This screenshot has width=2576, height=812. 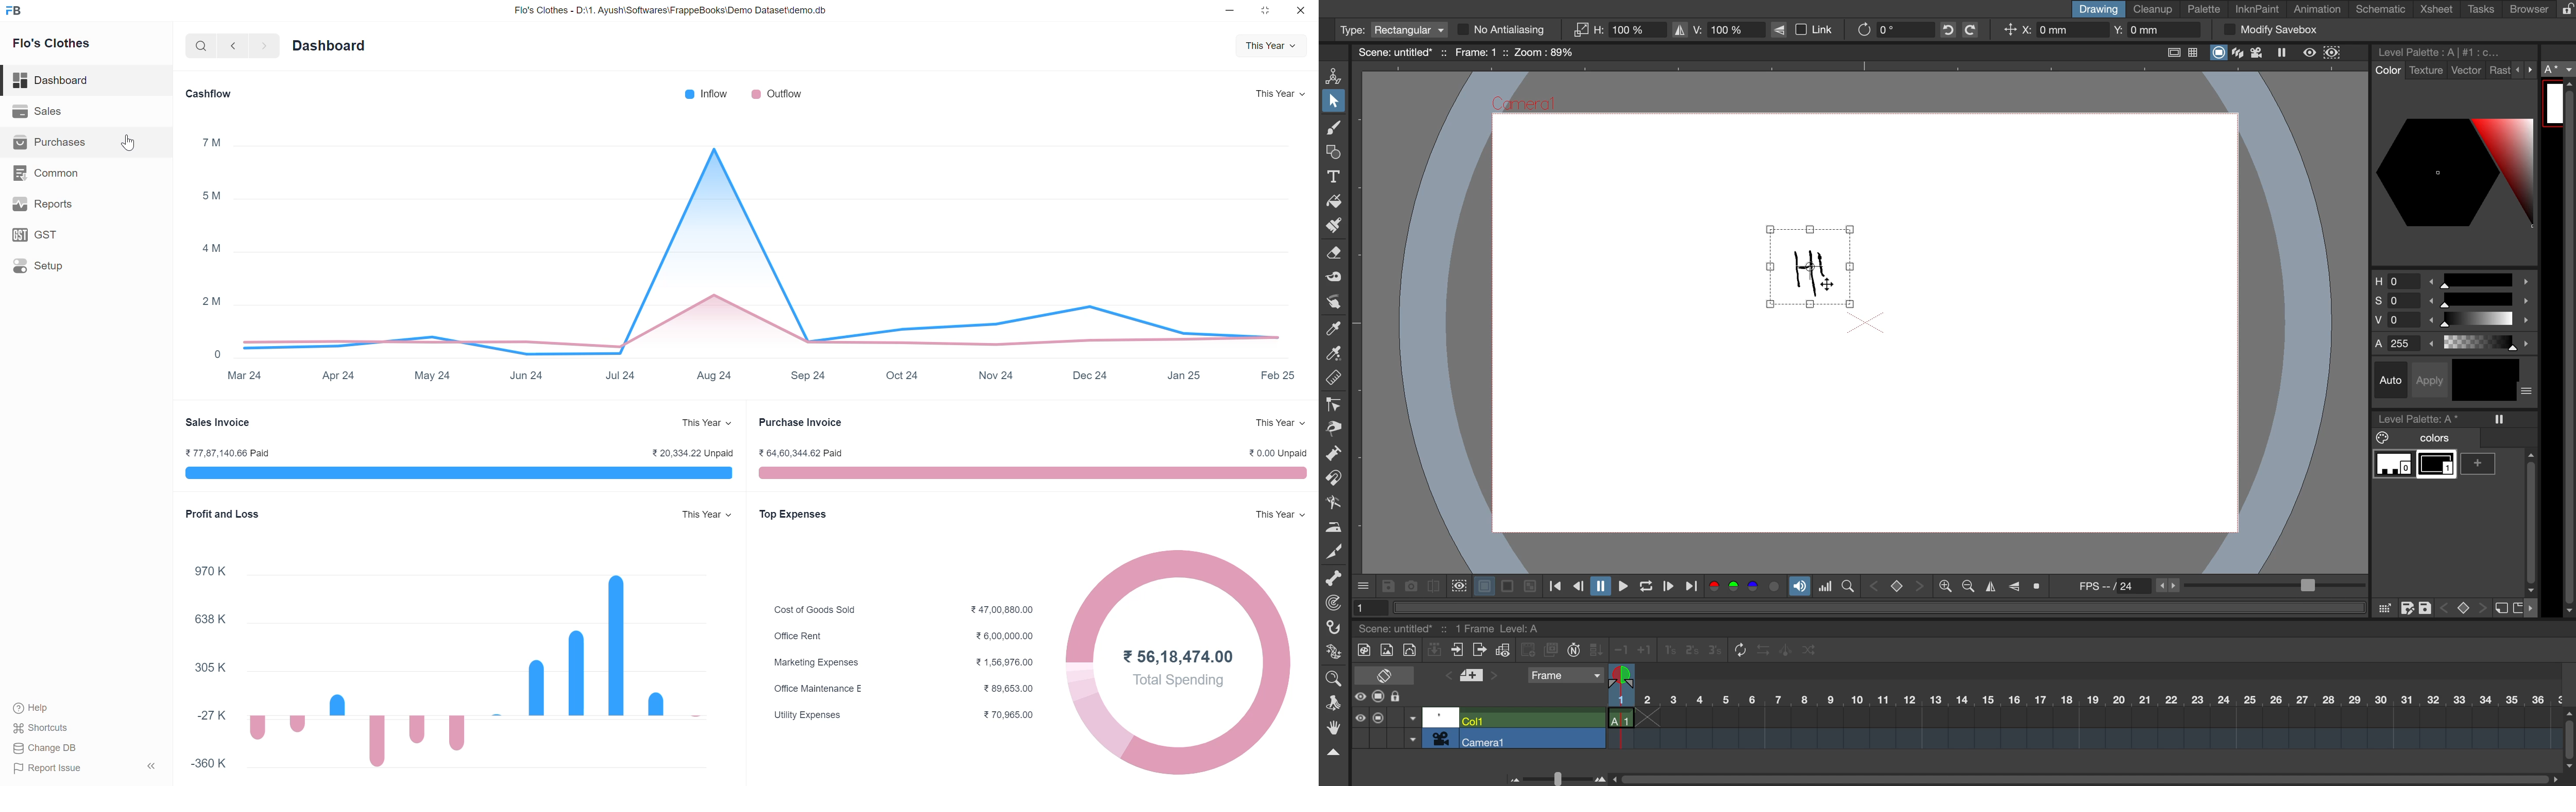 What do you see at coordinates (815, 610) in the screenshot?
I see `Cost of Goods Sold` at bounding box center [815, 610].